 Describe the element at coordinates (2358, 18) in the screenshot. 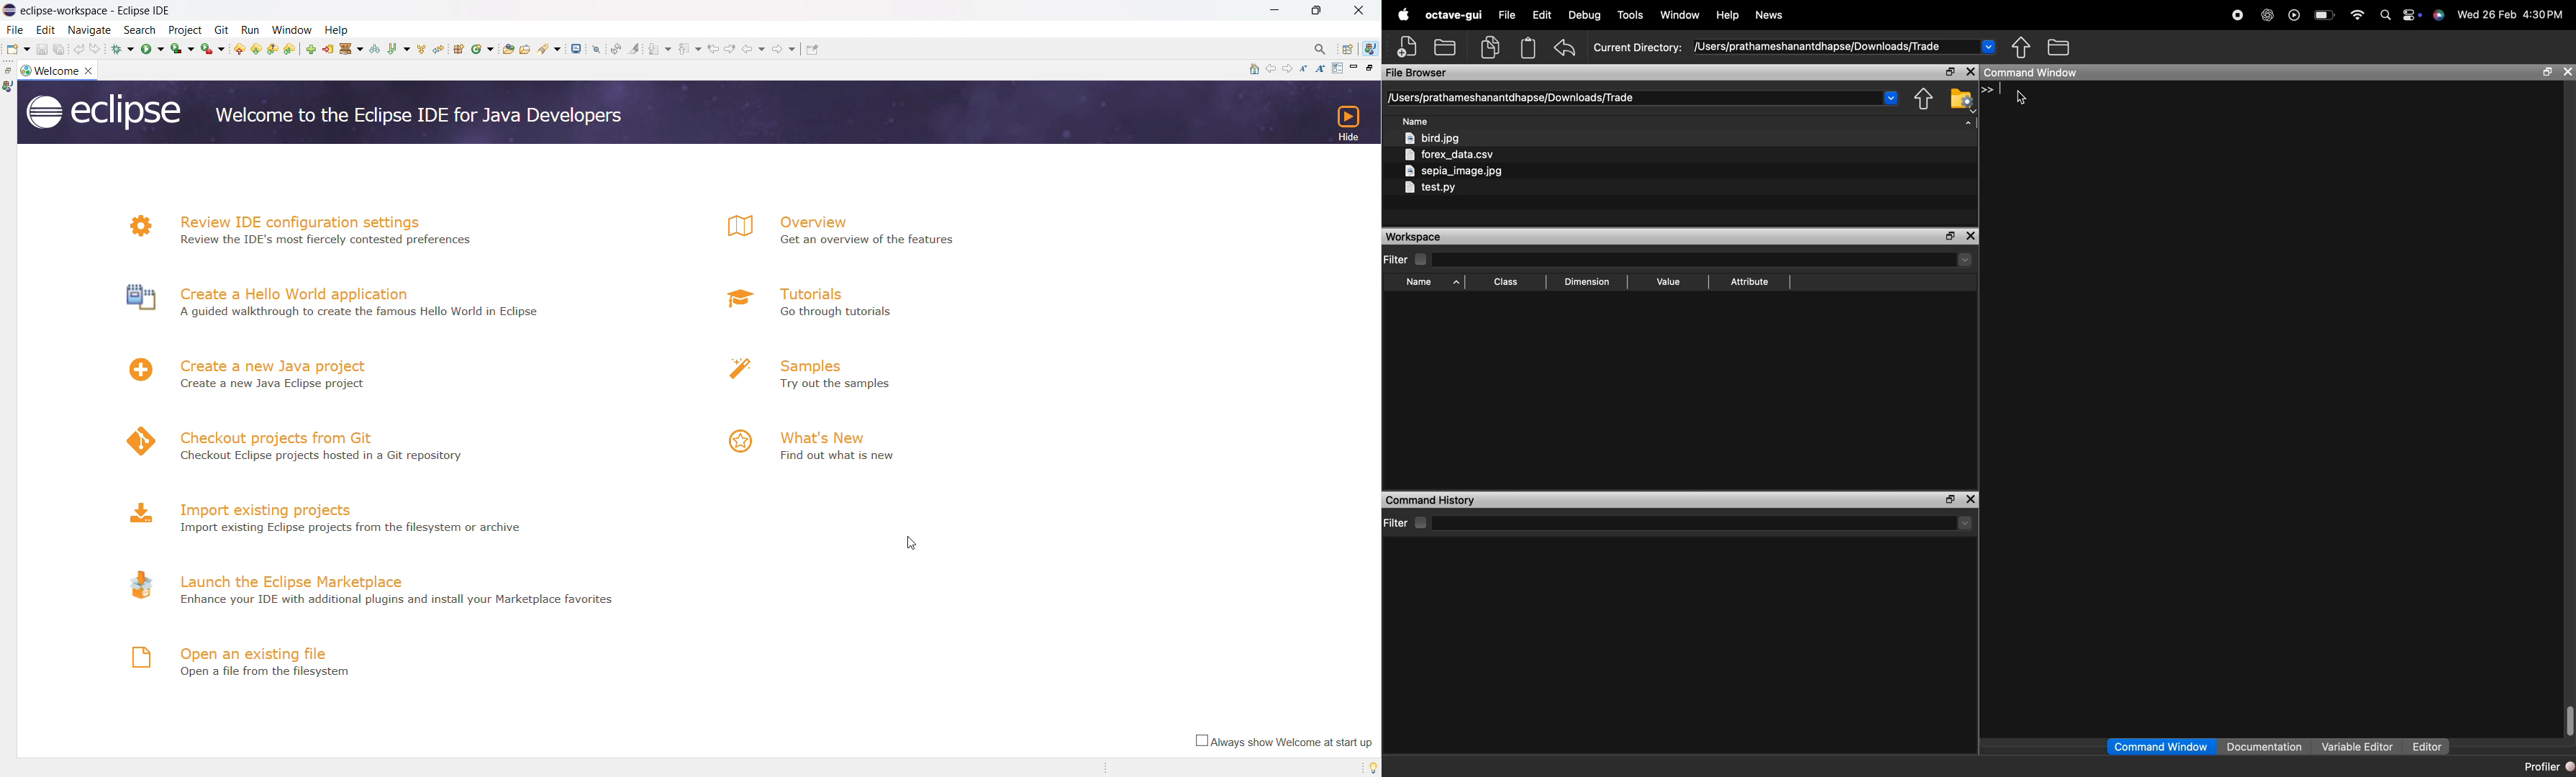

I see `wifi` at that location.